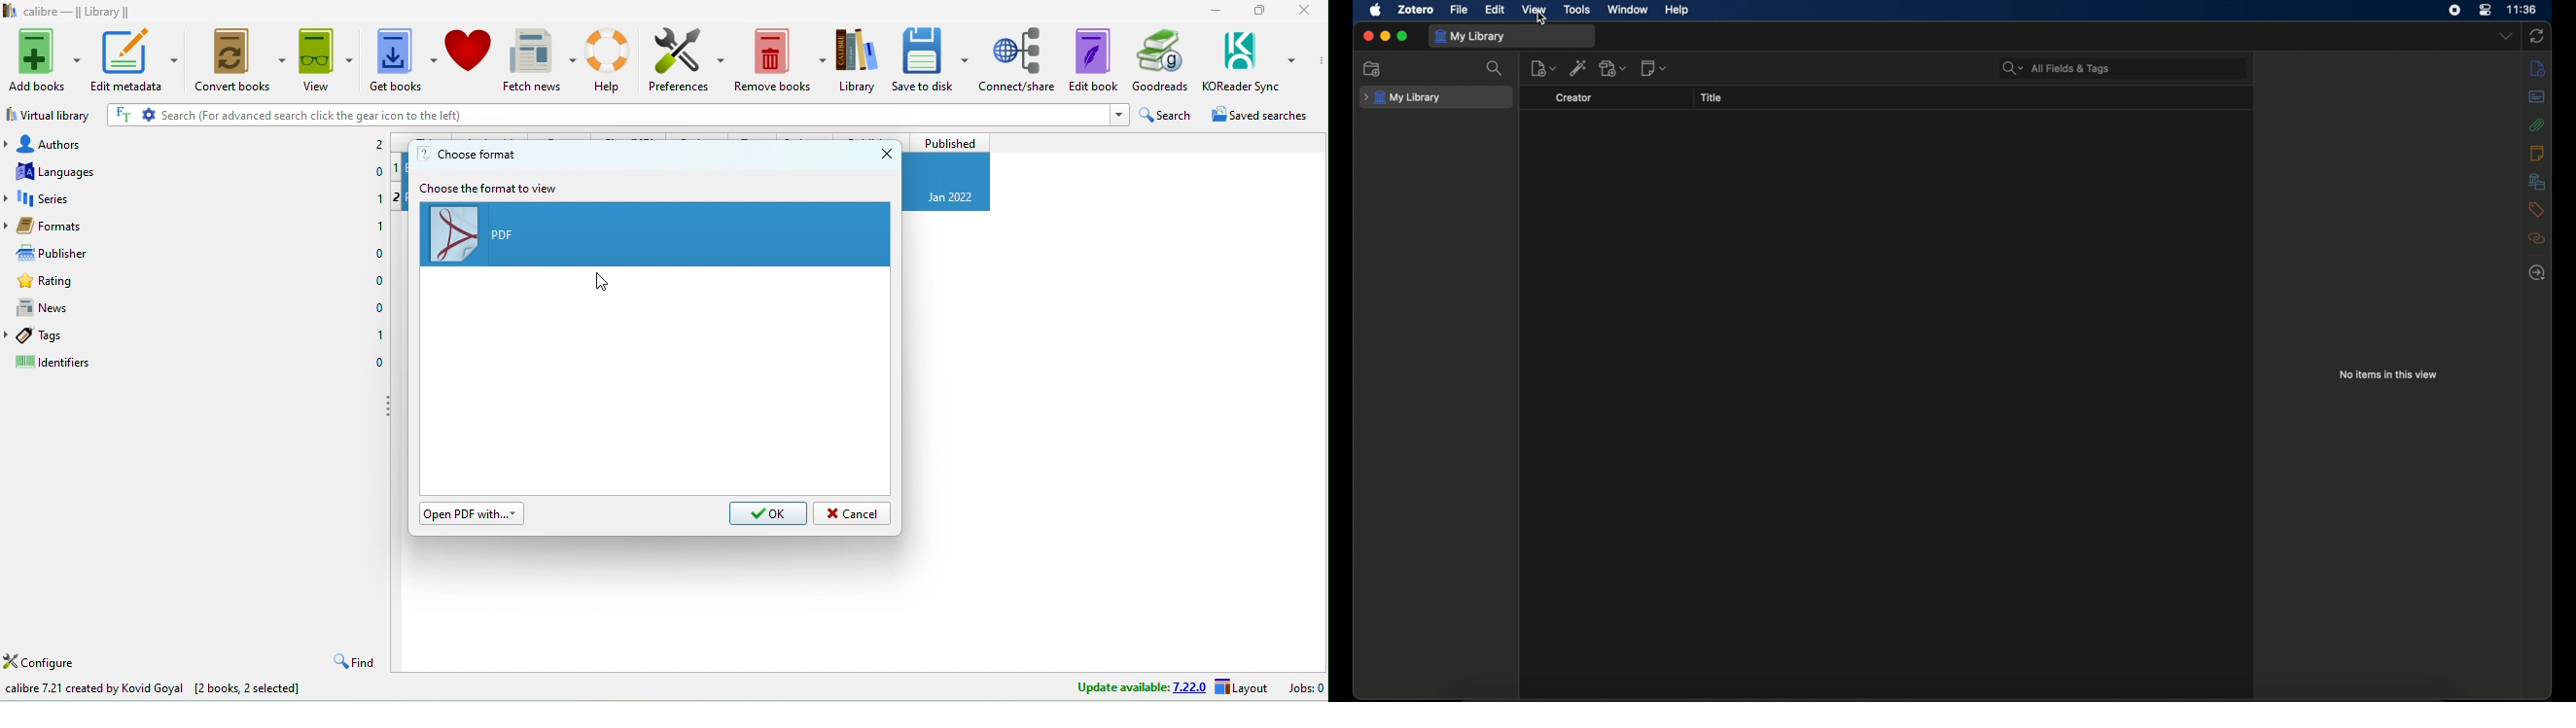  I want to click on search (for advanced search click the gear icon to the left), so click(618, 116).